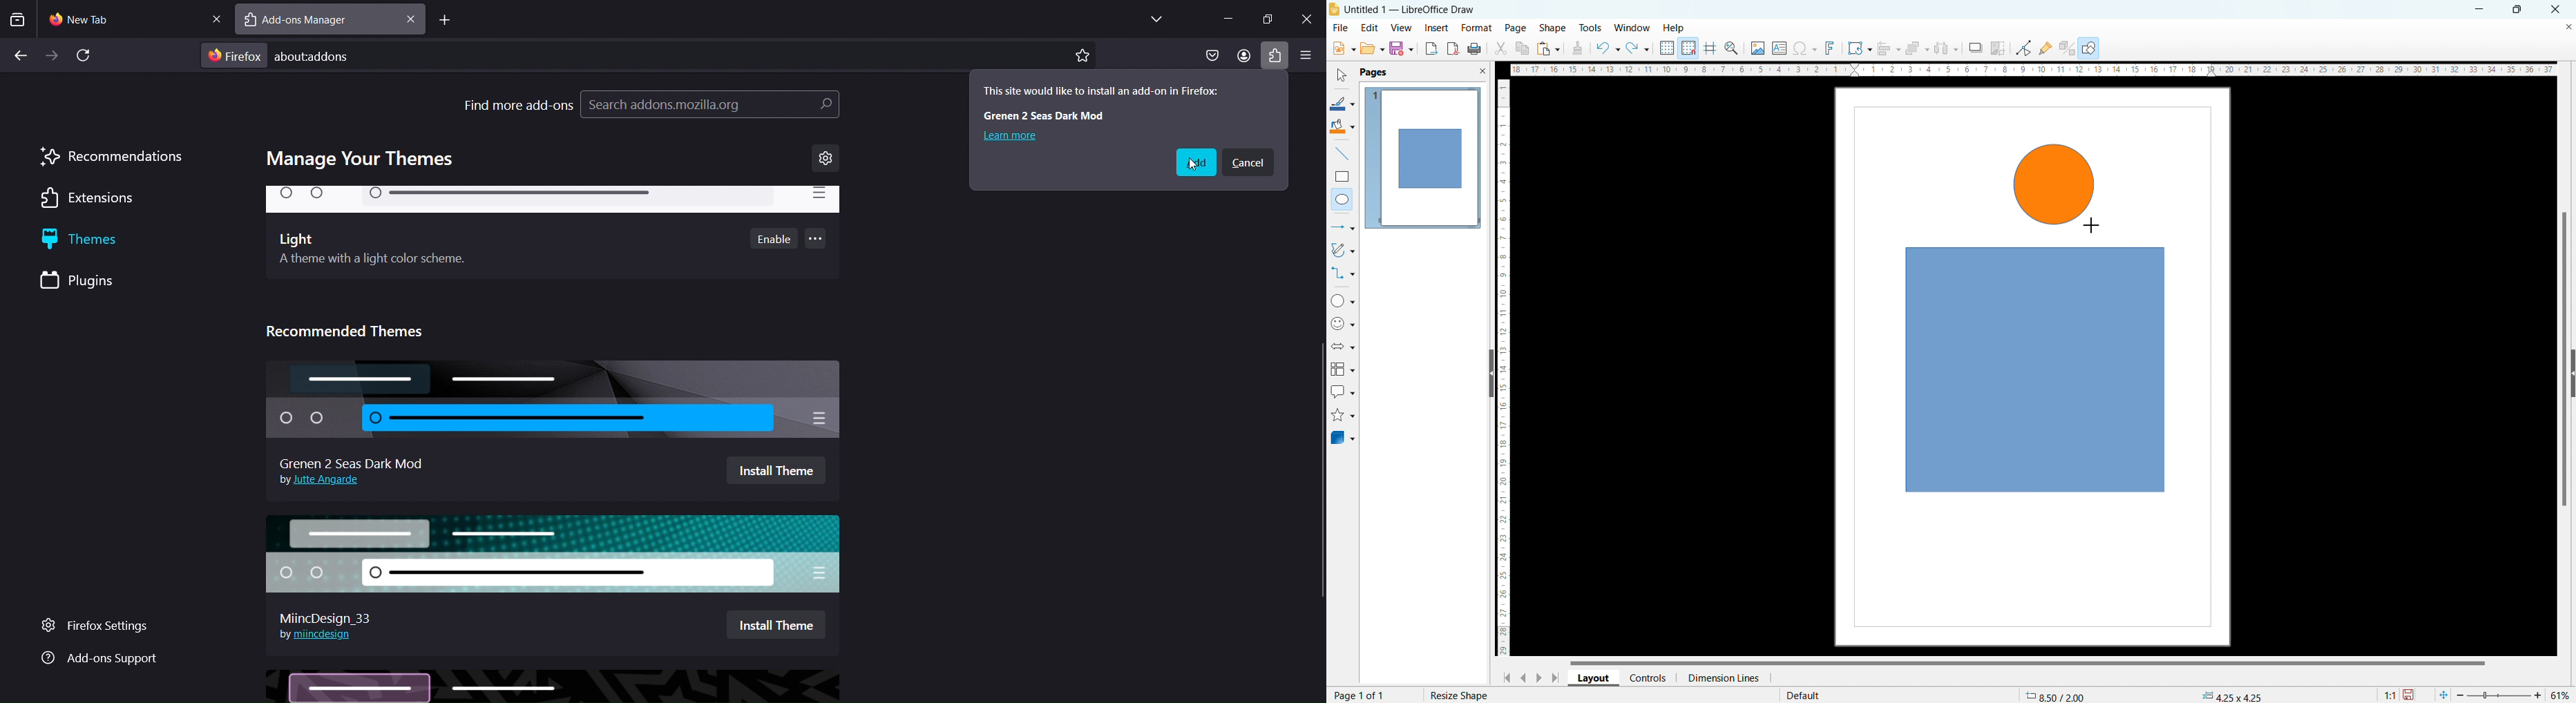 This screenshot has width=2576, height=728. What do you see at coordinates (353, 329) in the screenshot?
I see `recommended themes` at bounding box center [353, 329].